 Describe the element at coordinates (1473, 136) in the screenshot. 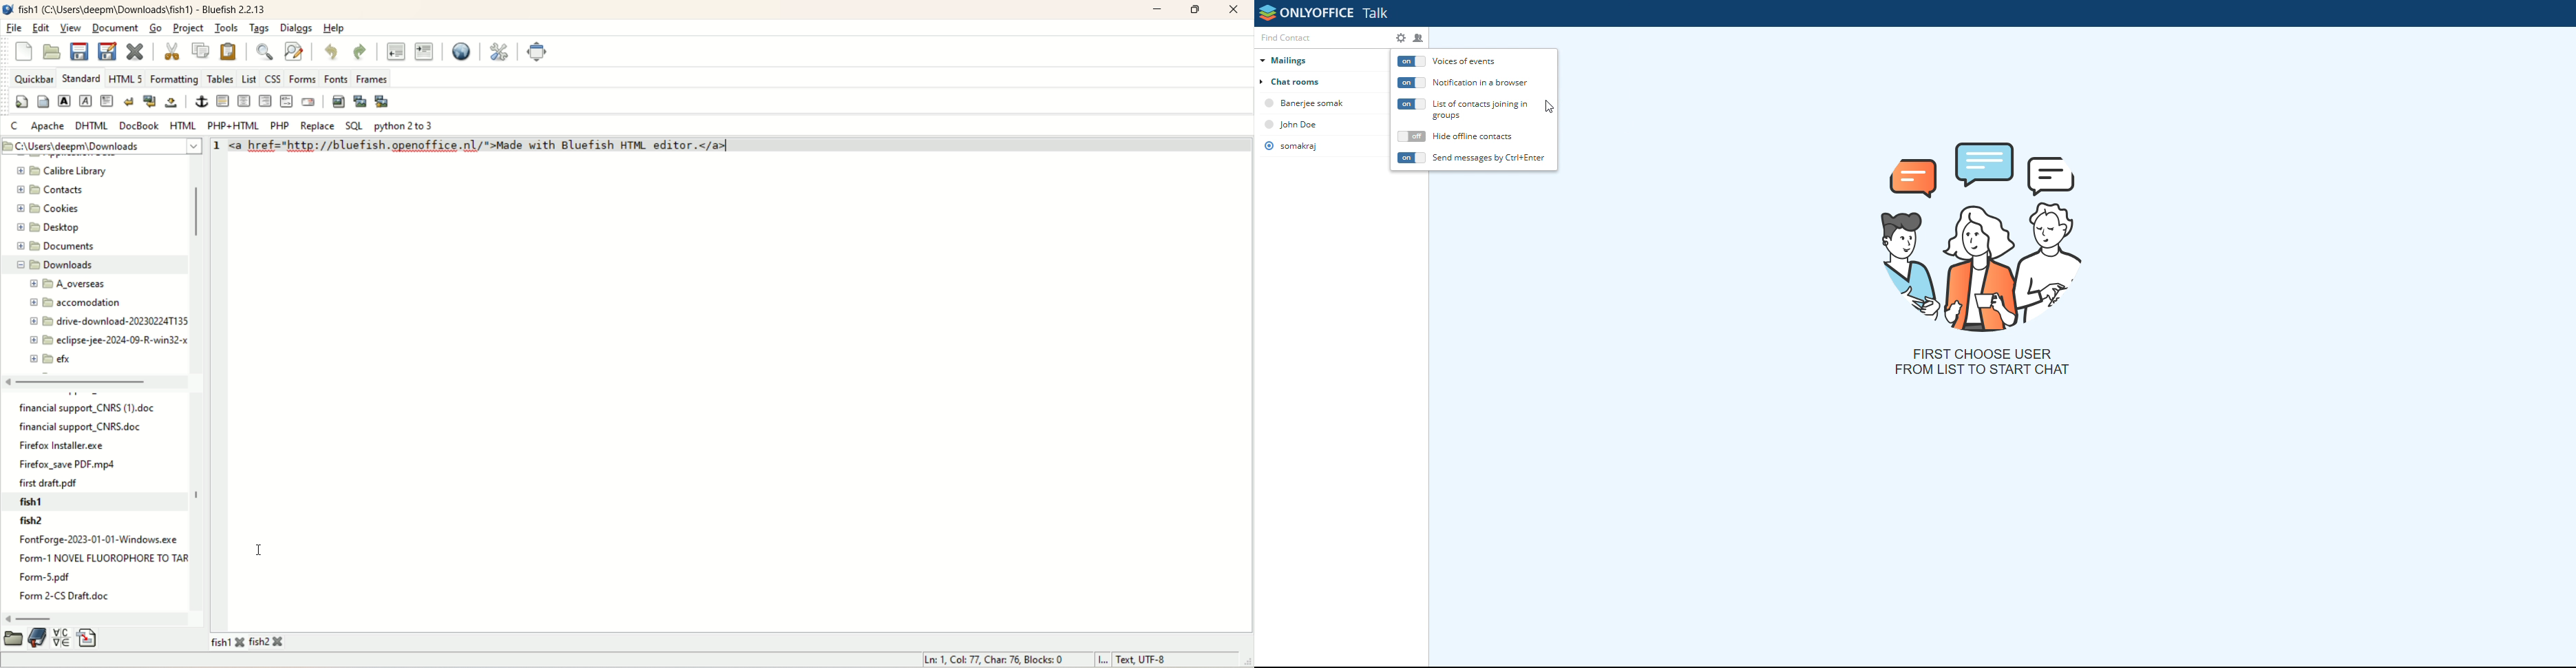

I see `hide offline contacts` at that location.